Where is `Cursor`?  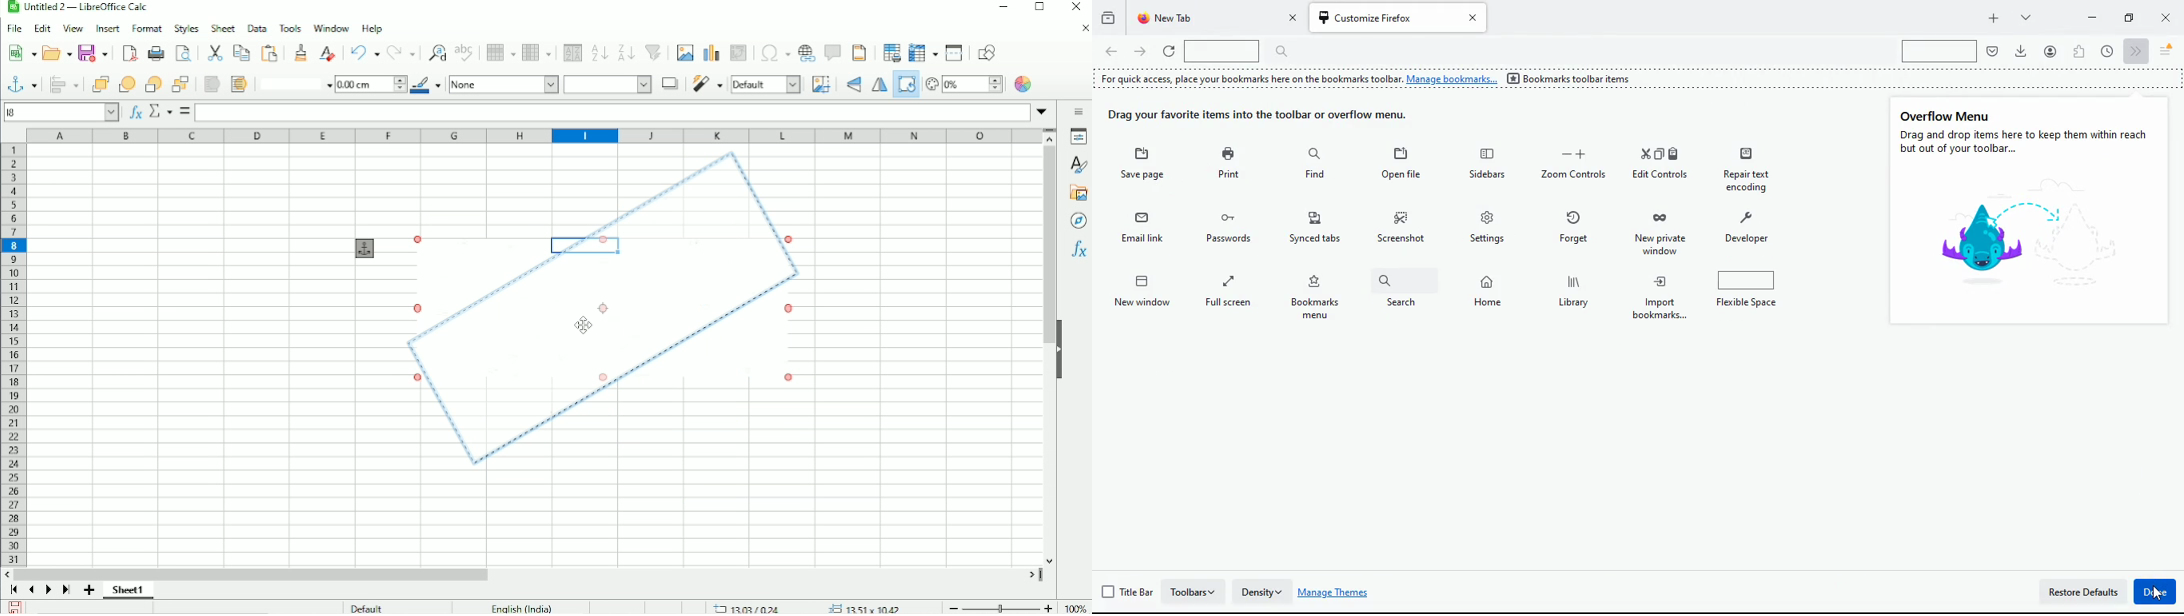 Cursor is located at coordinates (2159, 592).